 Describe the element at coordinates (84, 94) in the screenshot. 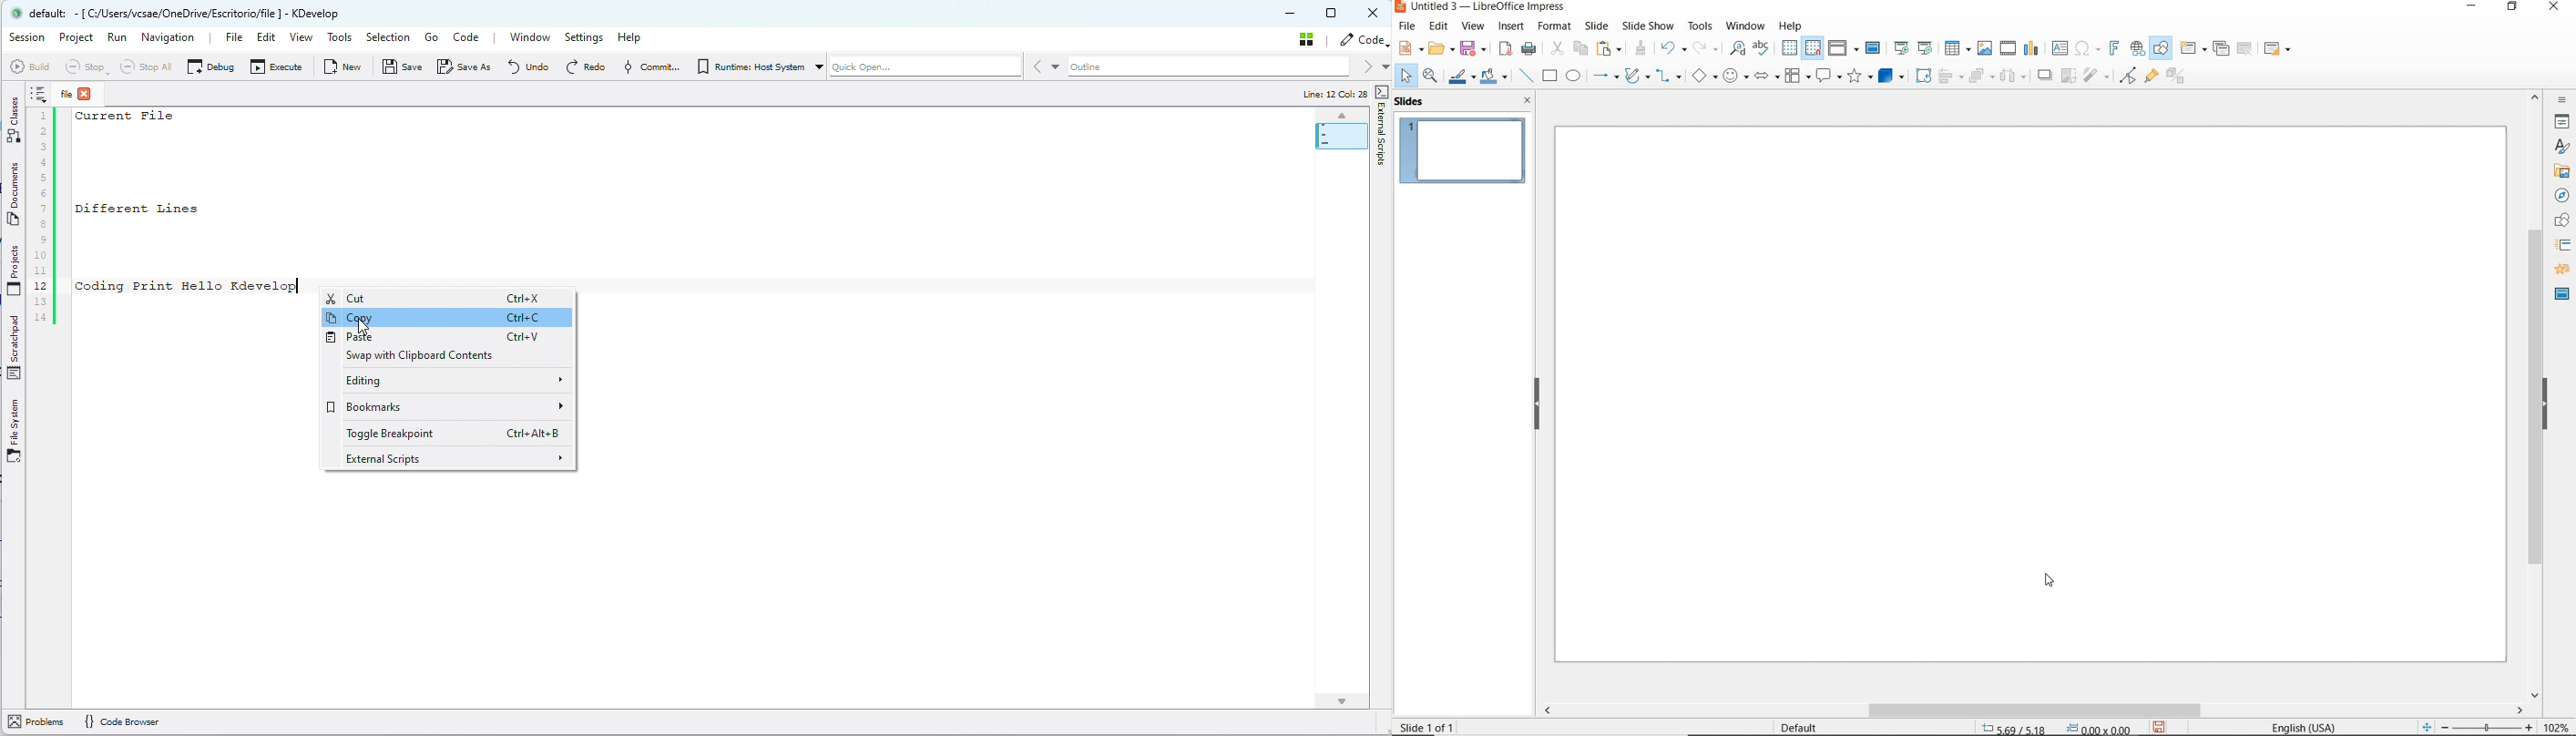

I see `File close` at that location.